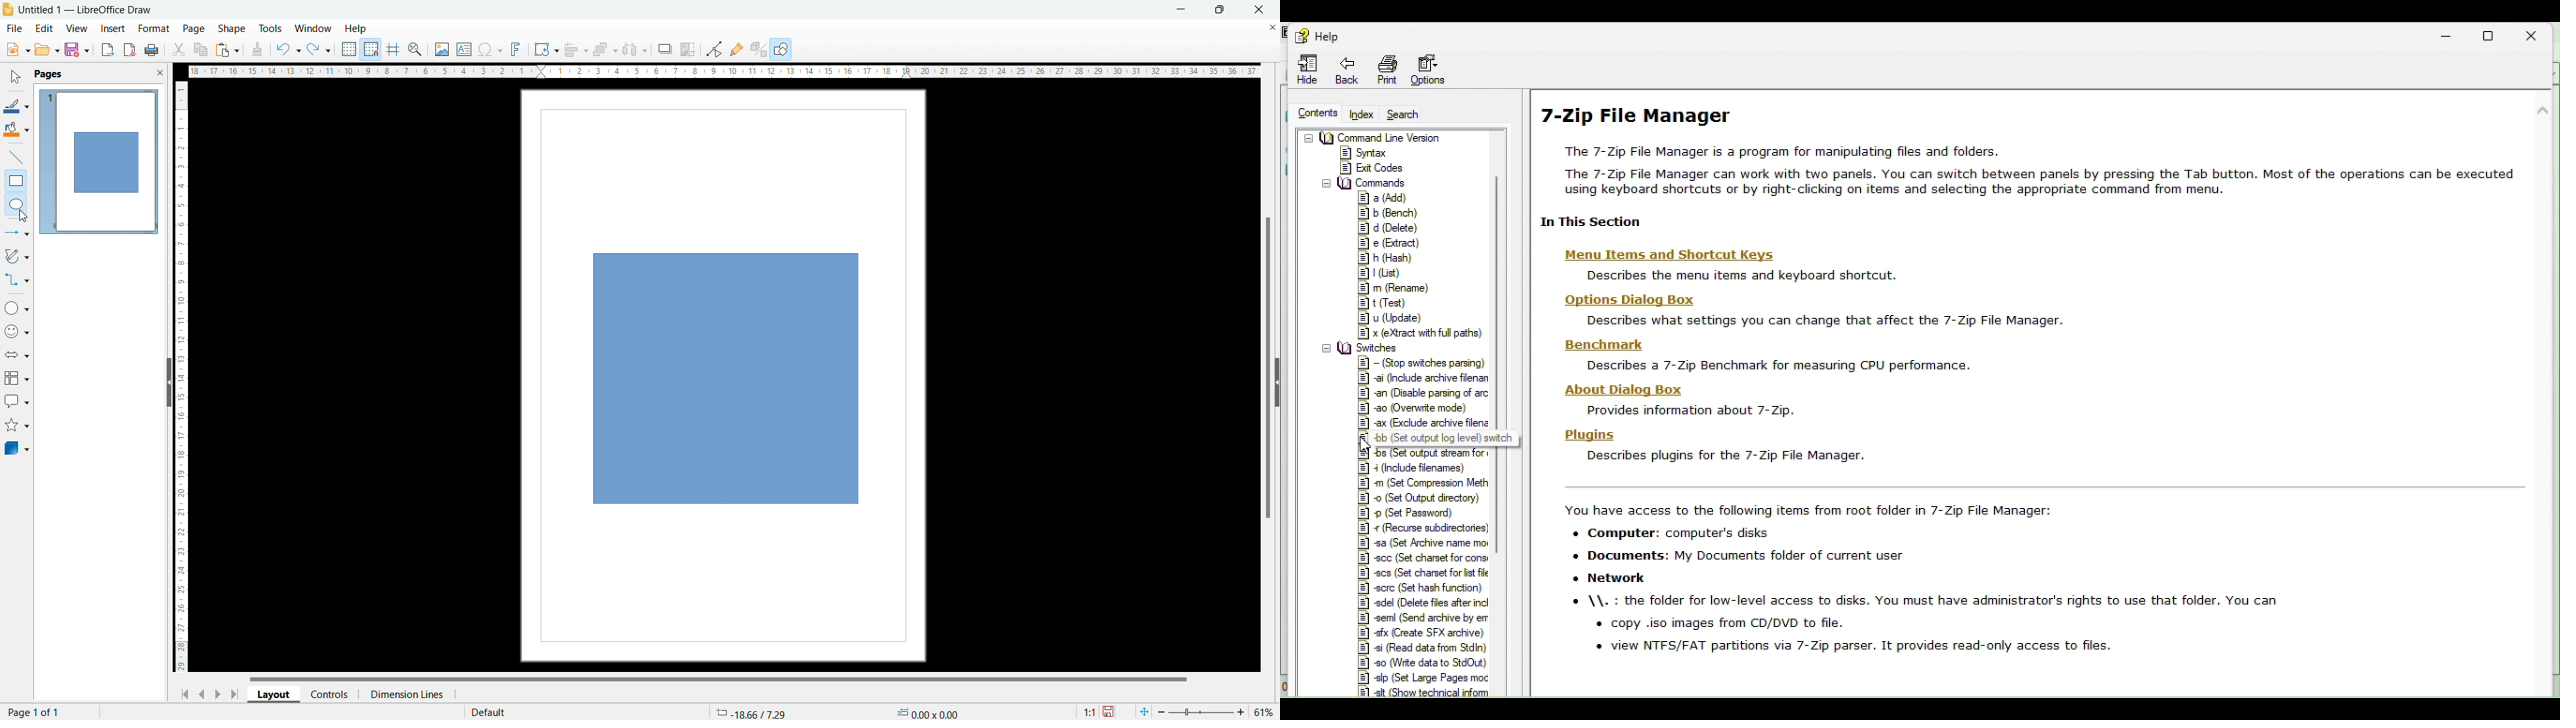 Image resolution: width=2576 pixels, height=728 pixels. I want to click on view, so click(77, 29).